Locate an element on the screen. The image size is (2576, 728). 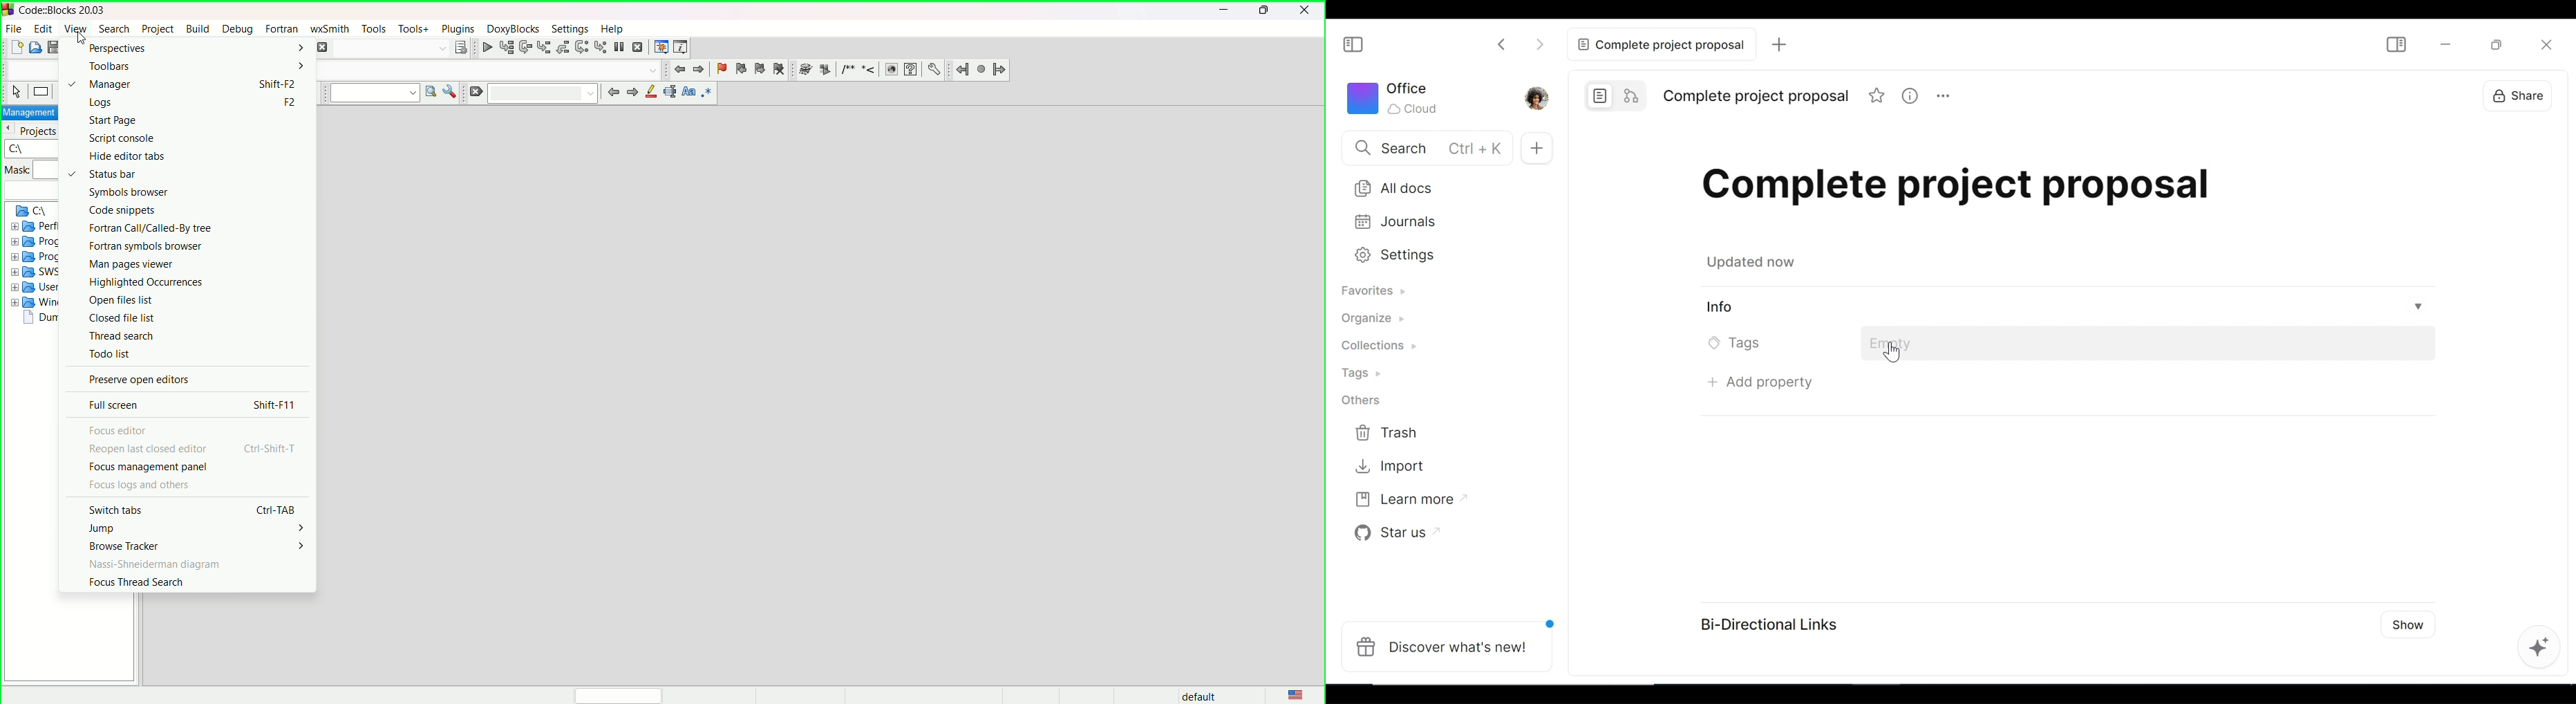
 is located at coordinates (328, 28).